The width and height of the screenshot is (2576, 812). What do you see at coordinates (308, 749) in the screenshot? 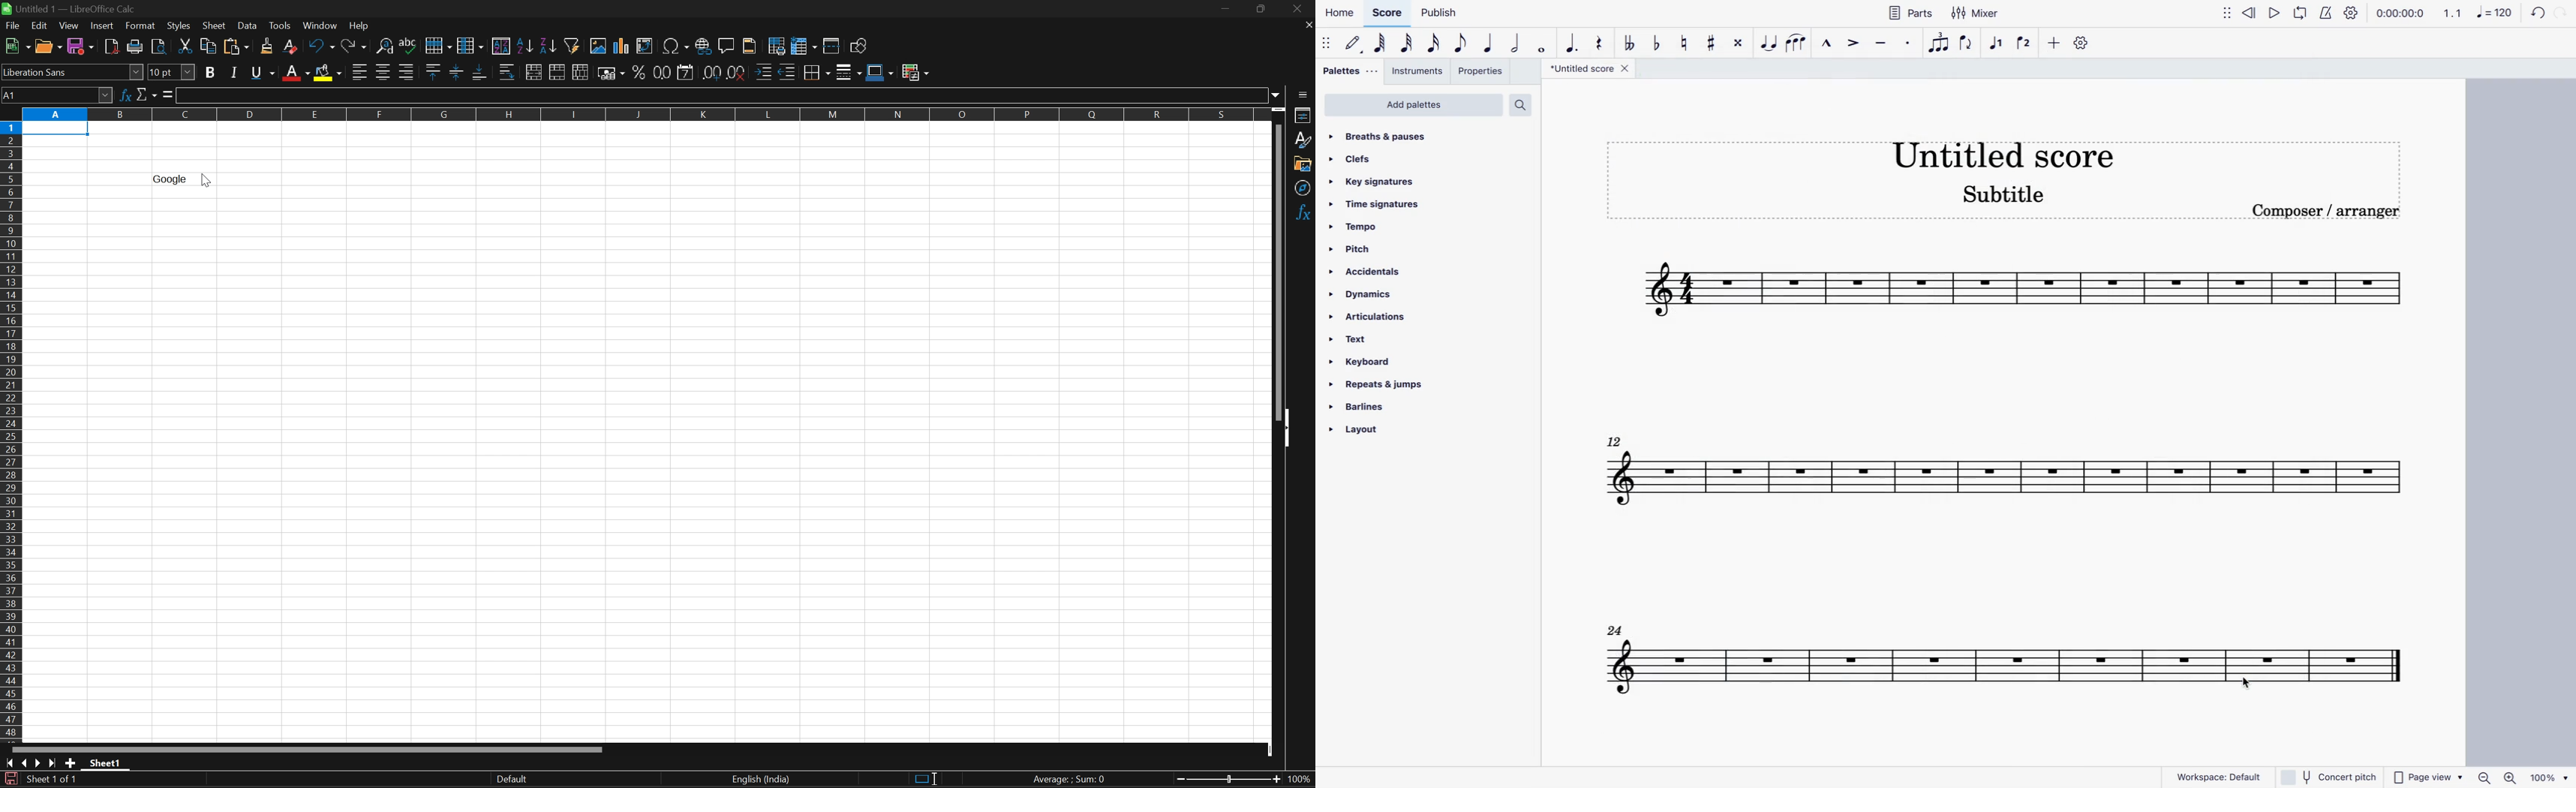
I see `Scroll bar` at bounding box center [308, 749].